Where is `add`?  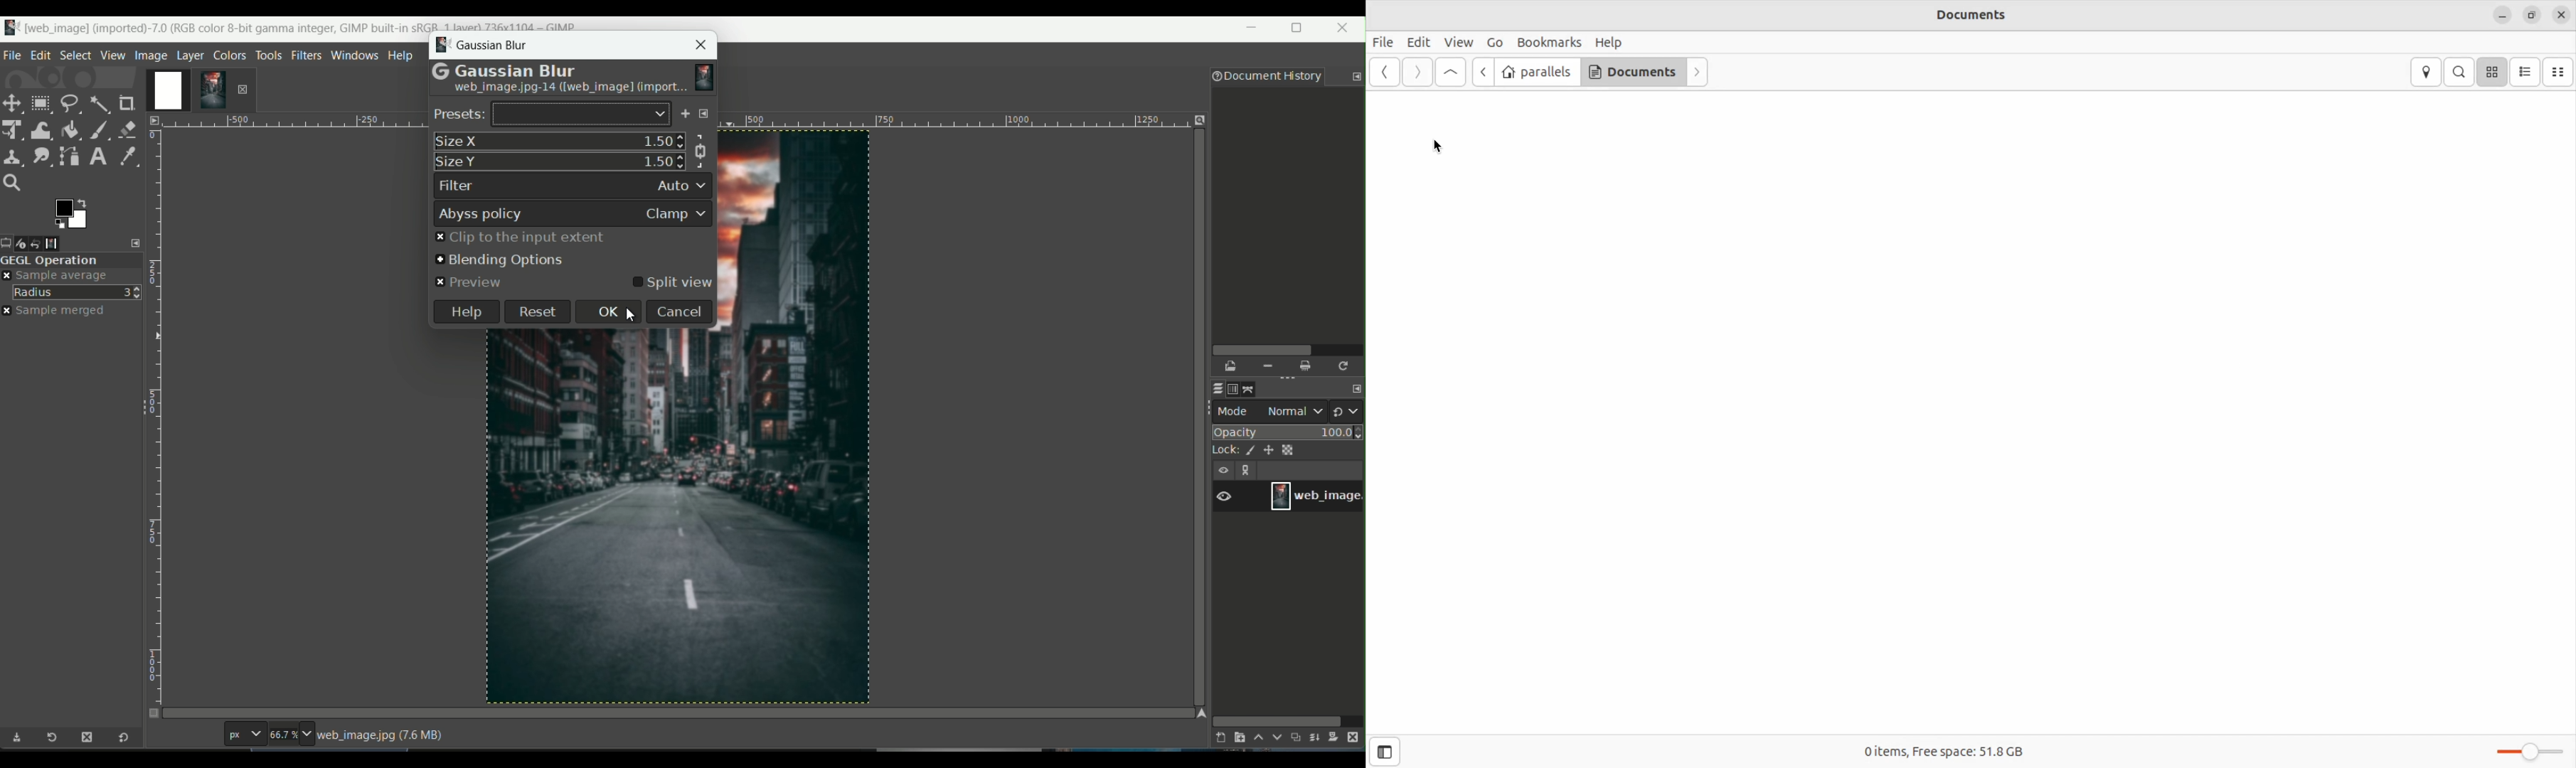 add is located at coordinates (684, 115).